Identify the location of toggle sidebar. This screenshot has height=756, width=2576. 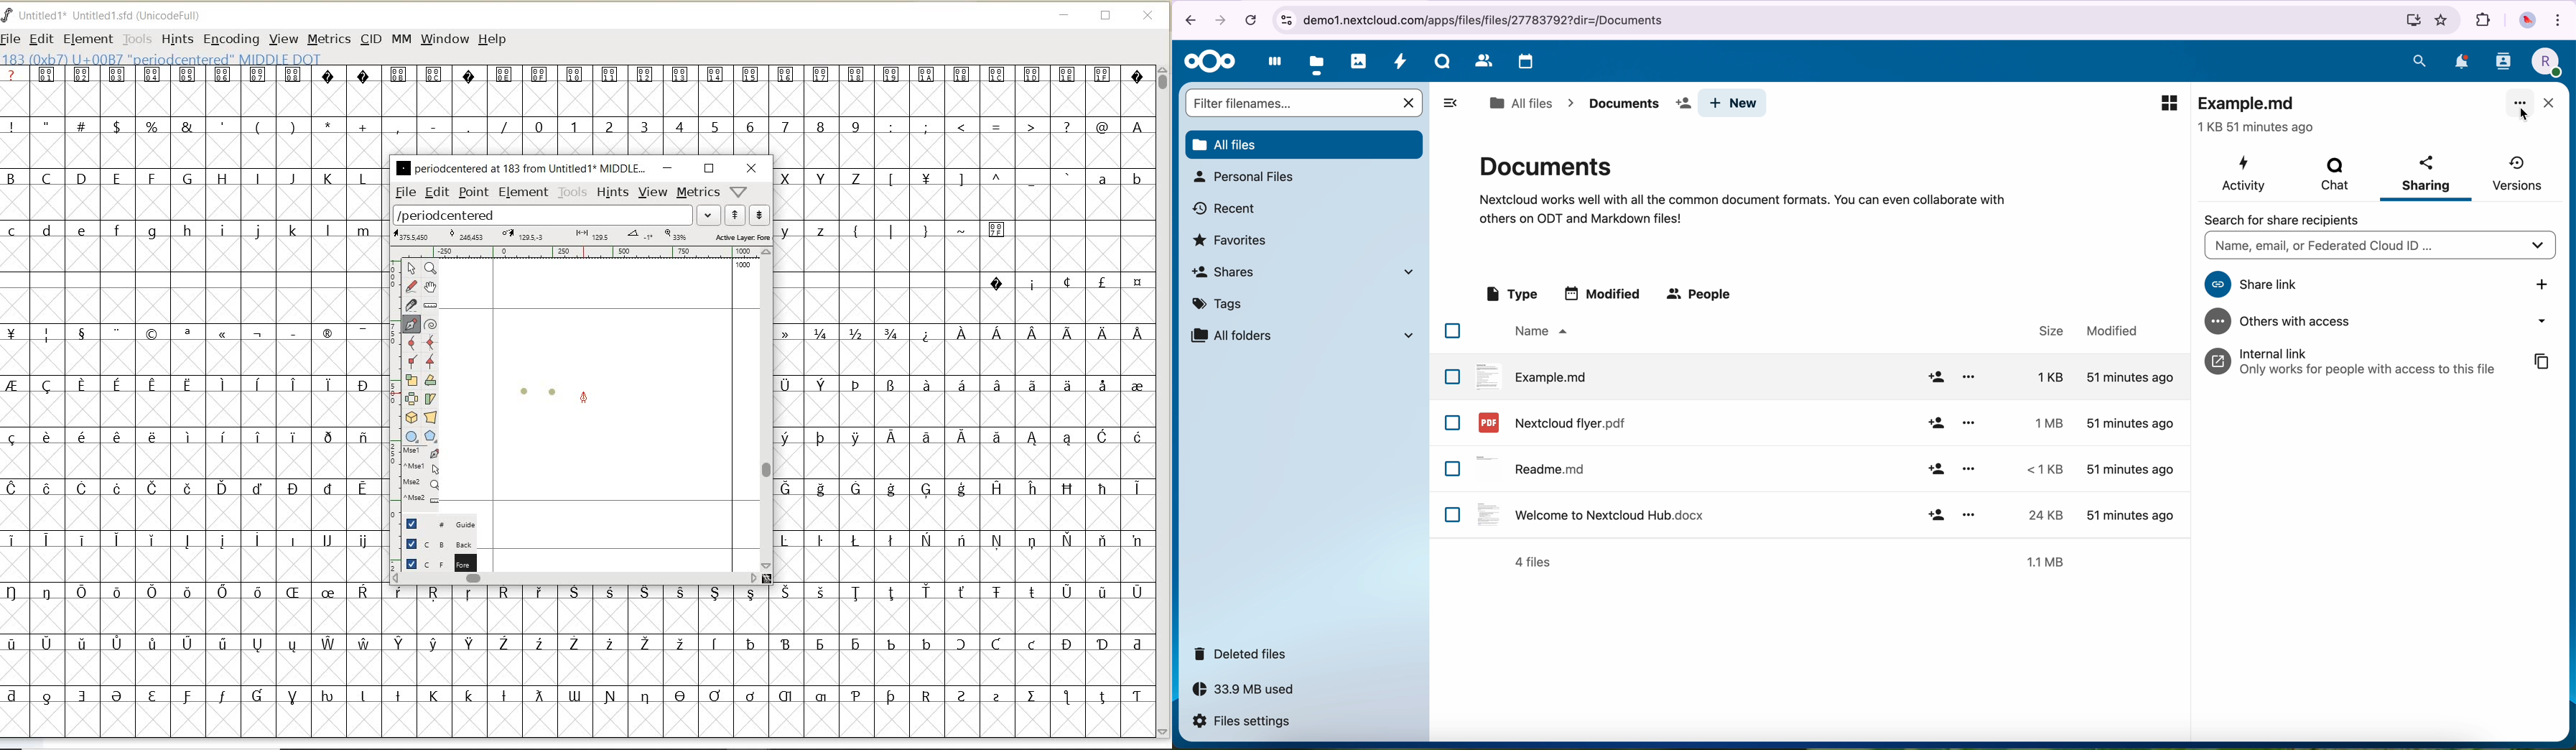
(1450, 102).